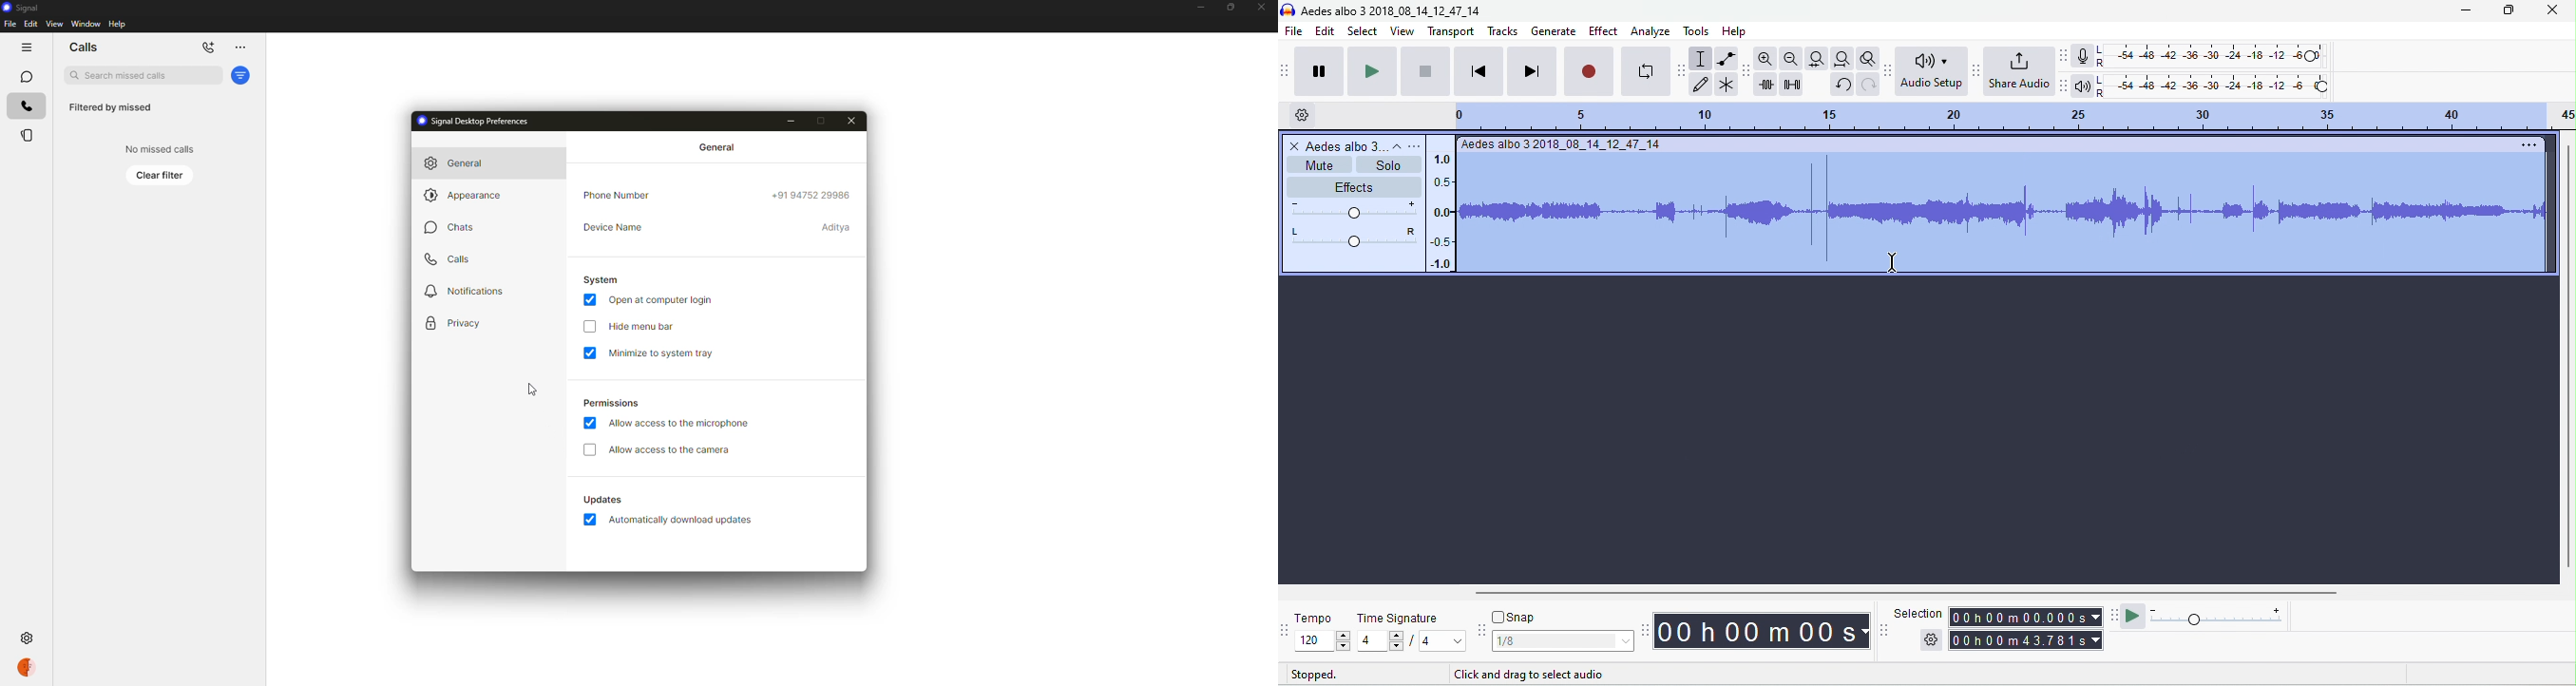  What do you see at coordinates (1197, 8) in the screenshot?
I see `minimize` at bounding box center [1197, 8].